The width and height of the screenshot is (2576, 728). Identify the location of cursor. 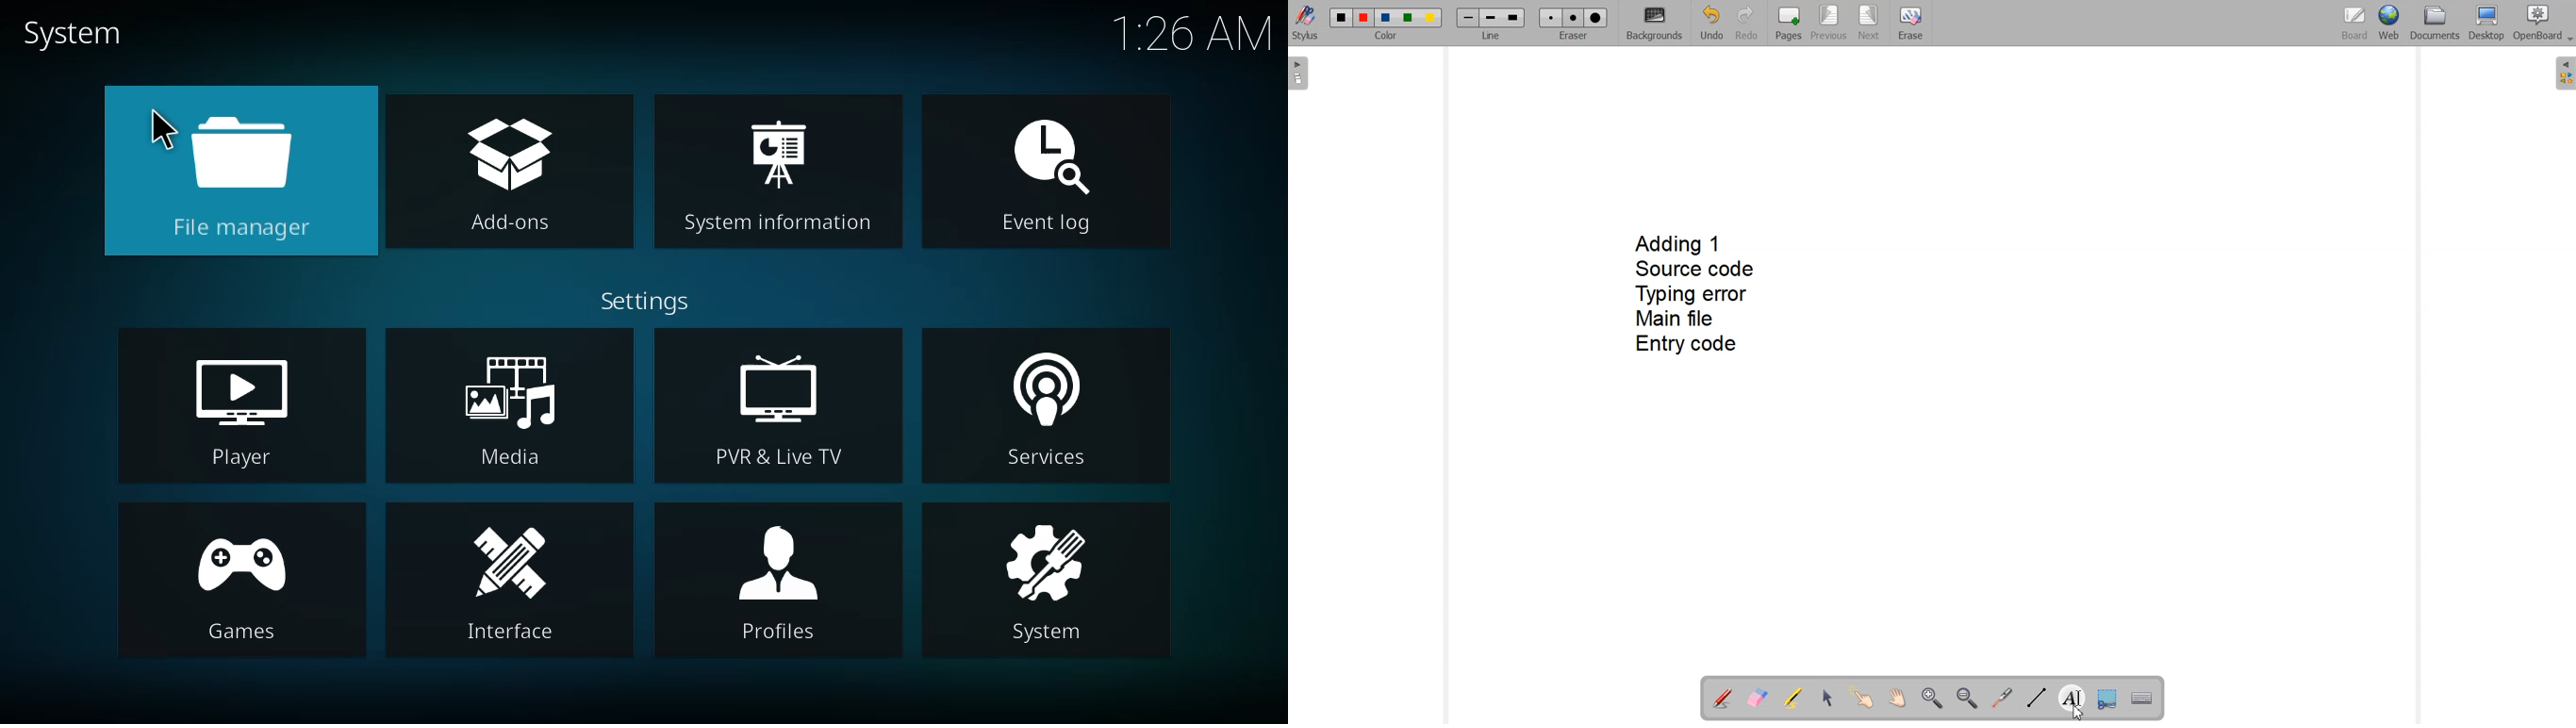
(159, 125).